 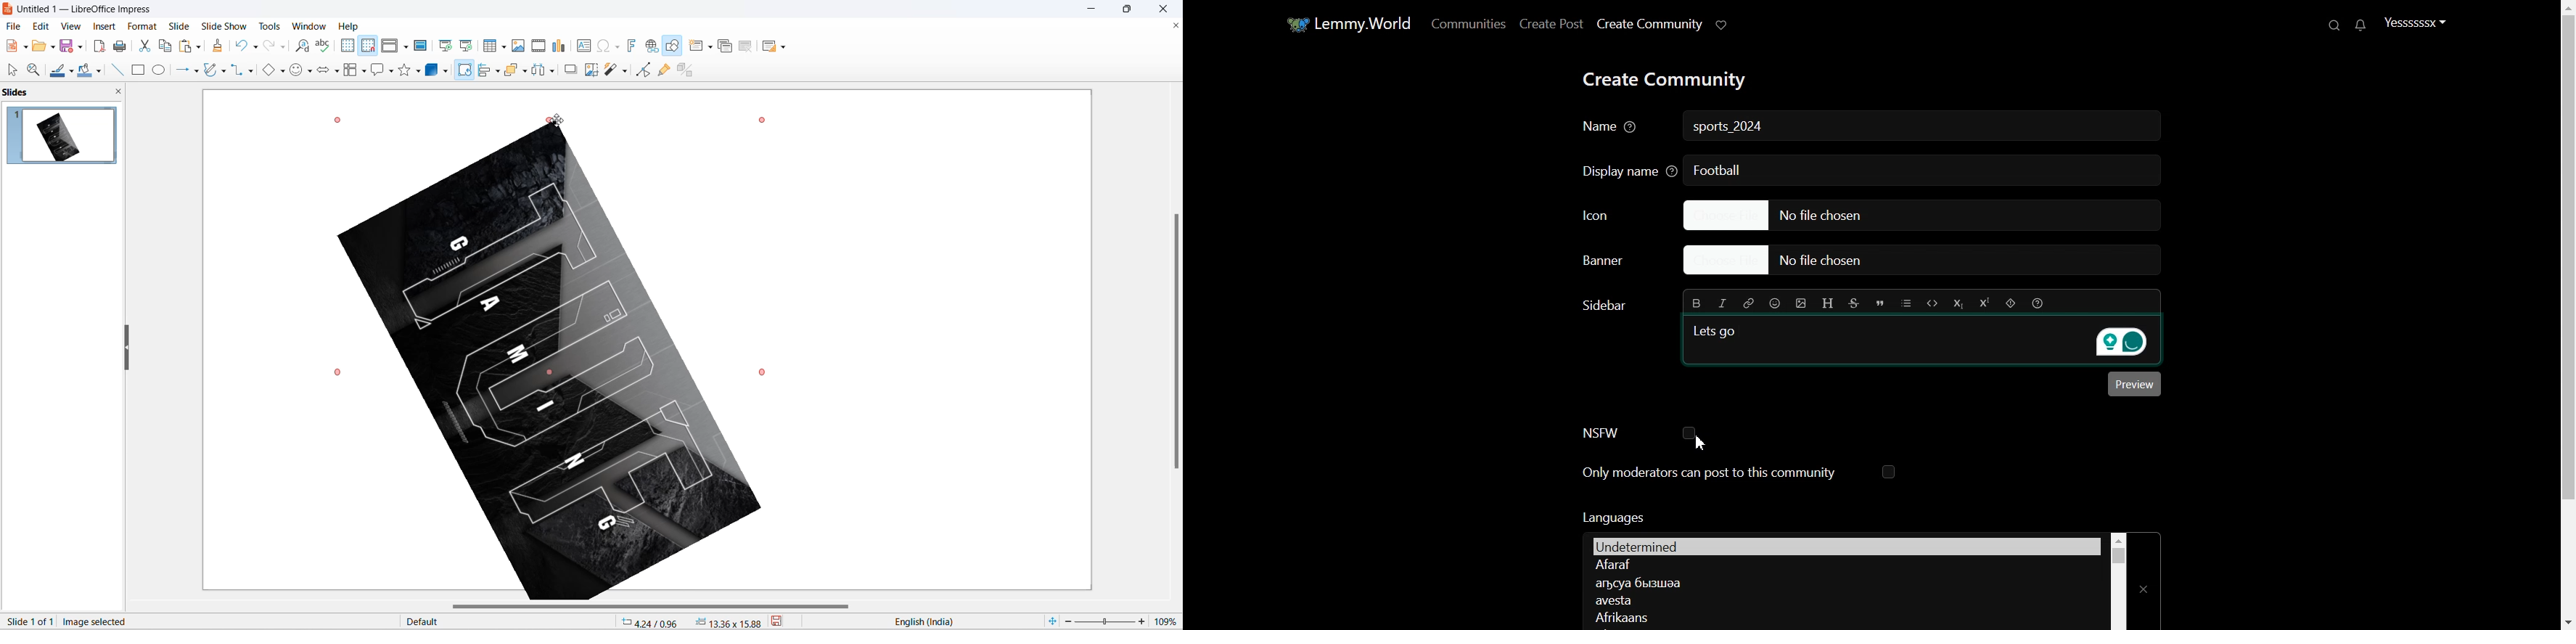 What do you see at coordinates (324, 72) in the screenshot?
I see `block arrows` at bounding box center [324, 72].